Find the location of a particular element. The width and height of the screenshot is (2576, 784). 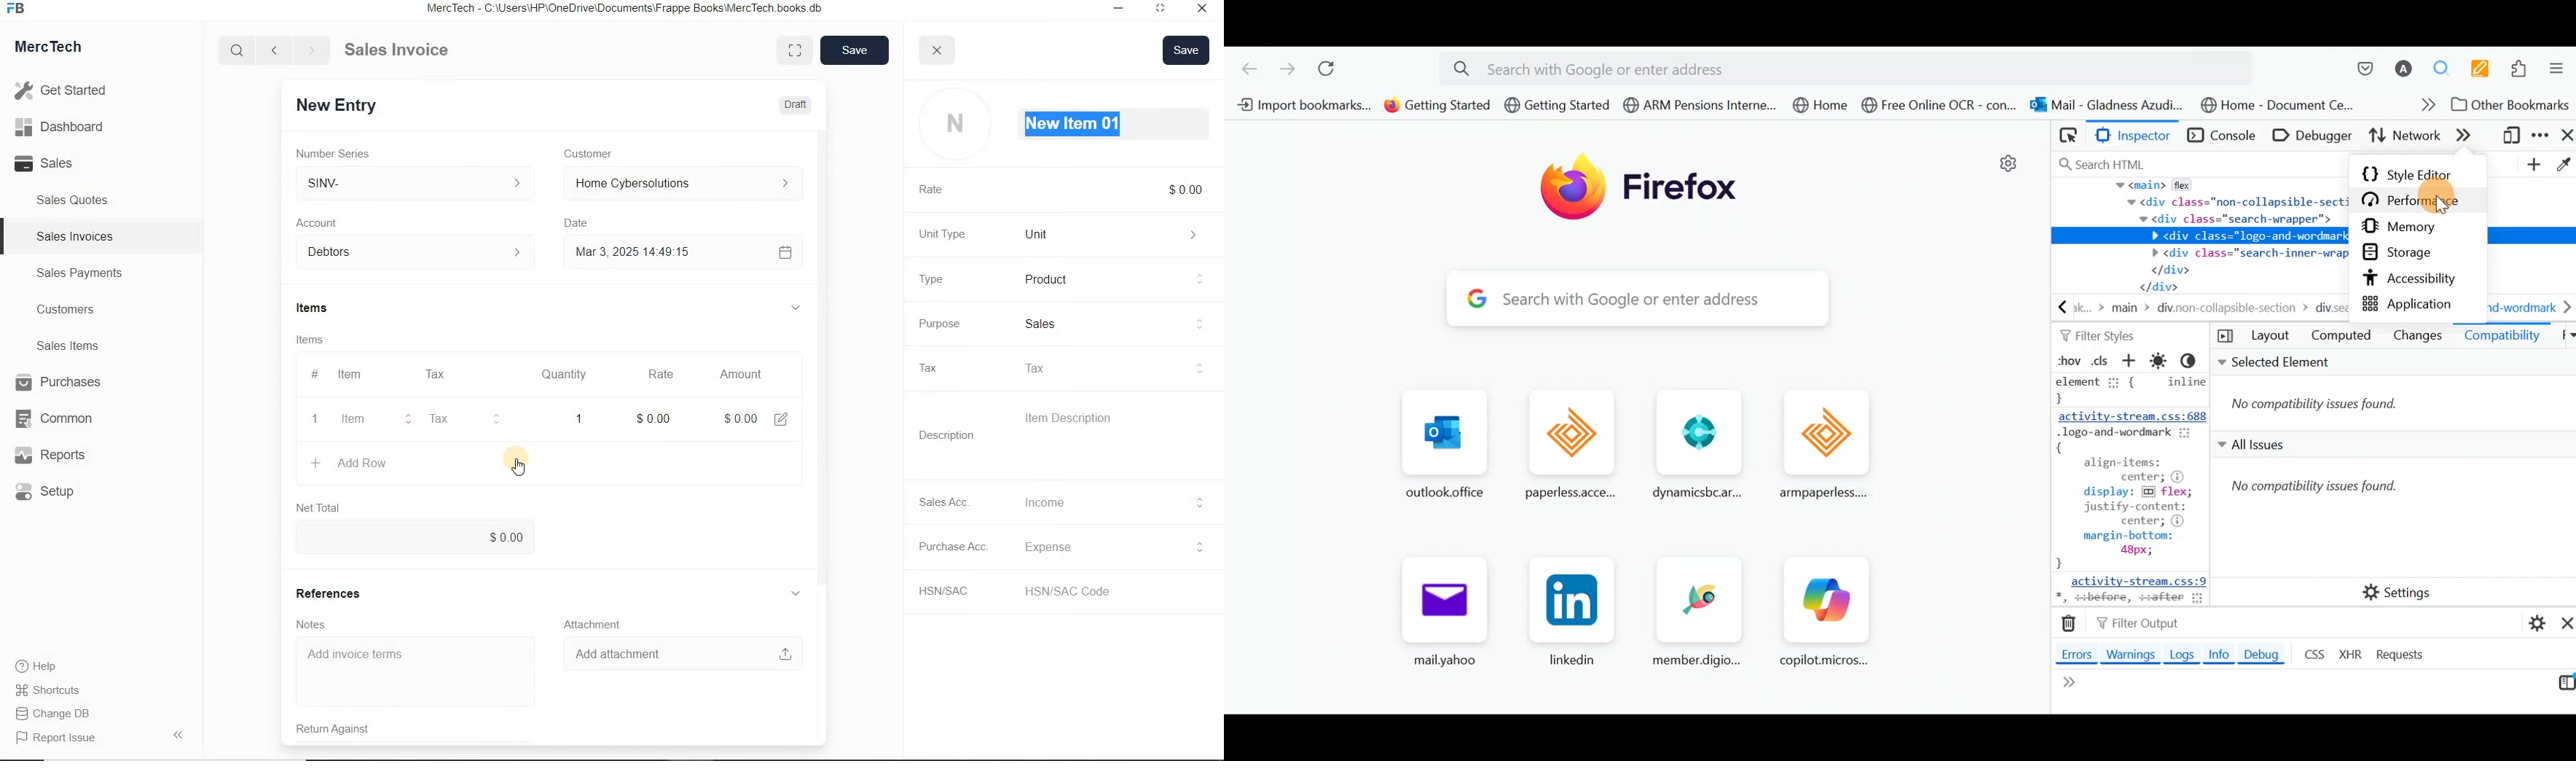

Purpose is located at coordinates (938, 324).